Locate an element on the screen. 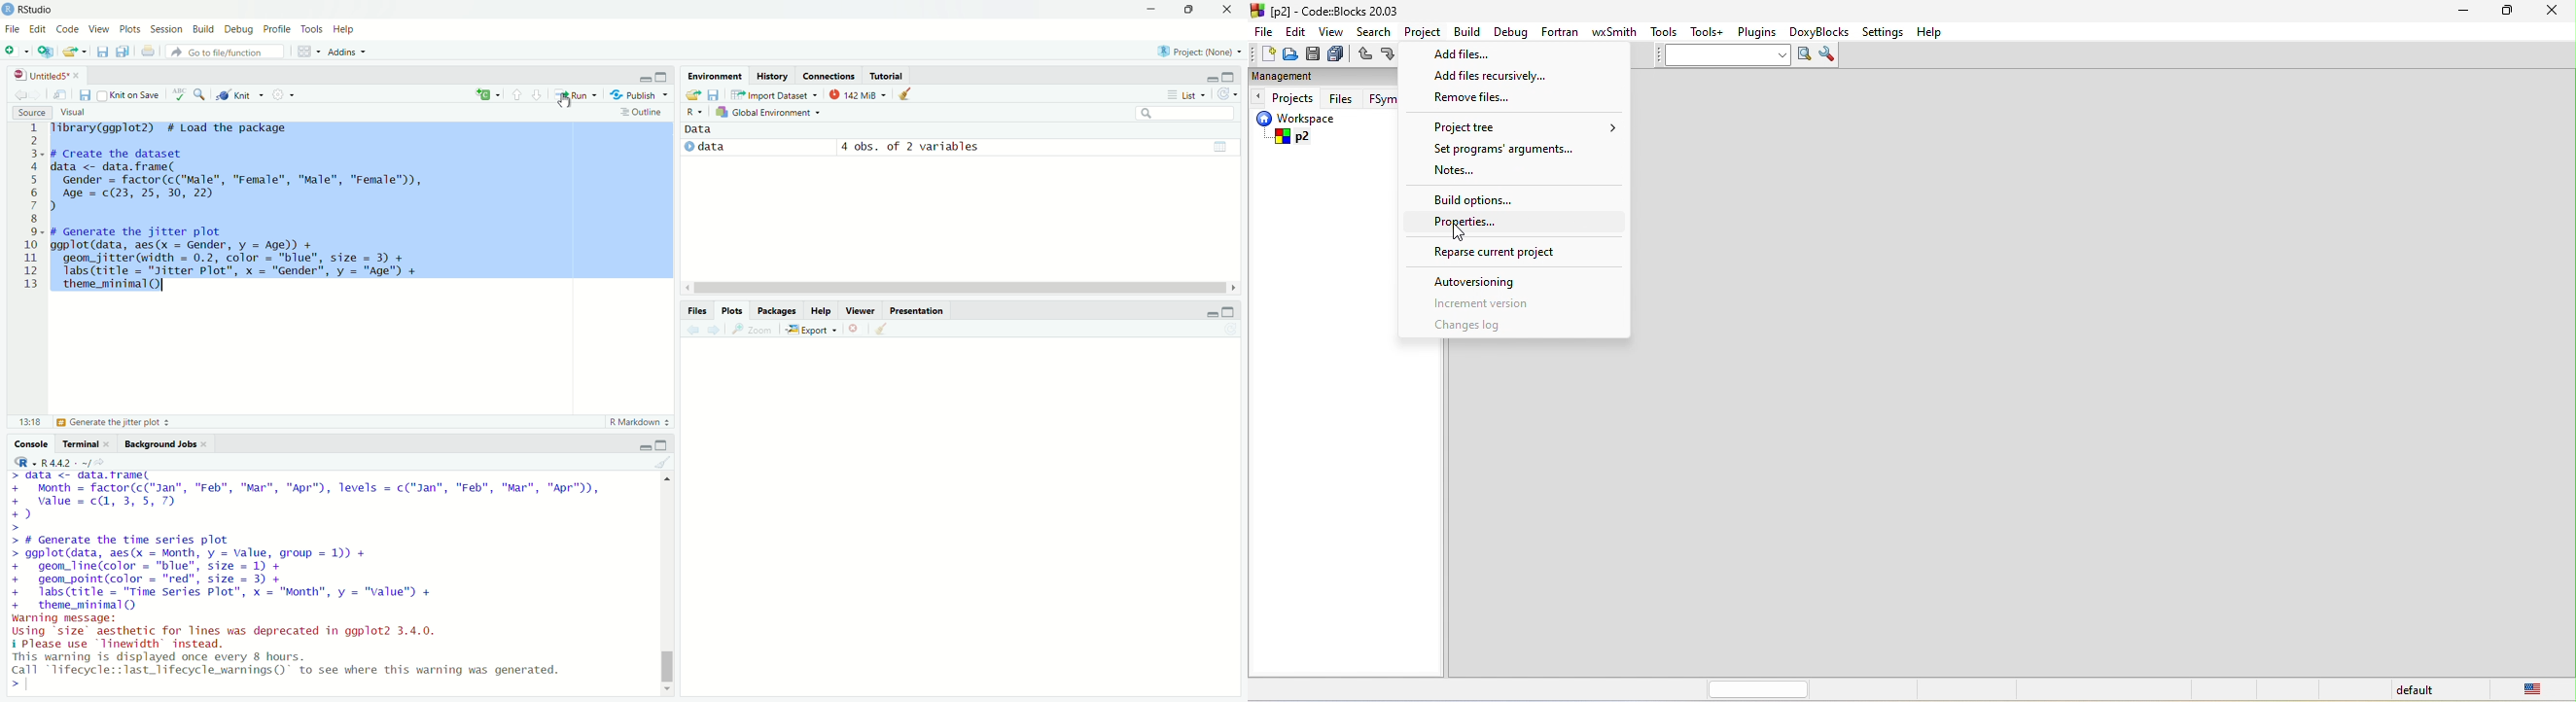 The height and width of the screenshot is (728, 2576). terminal is located at coordinates (78, 443).